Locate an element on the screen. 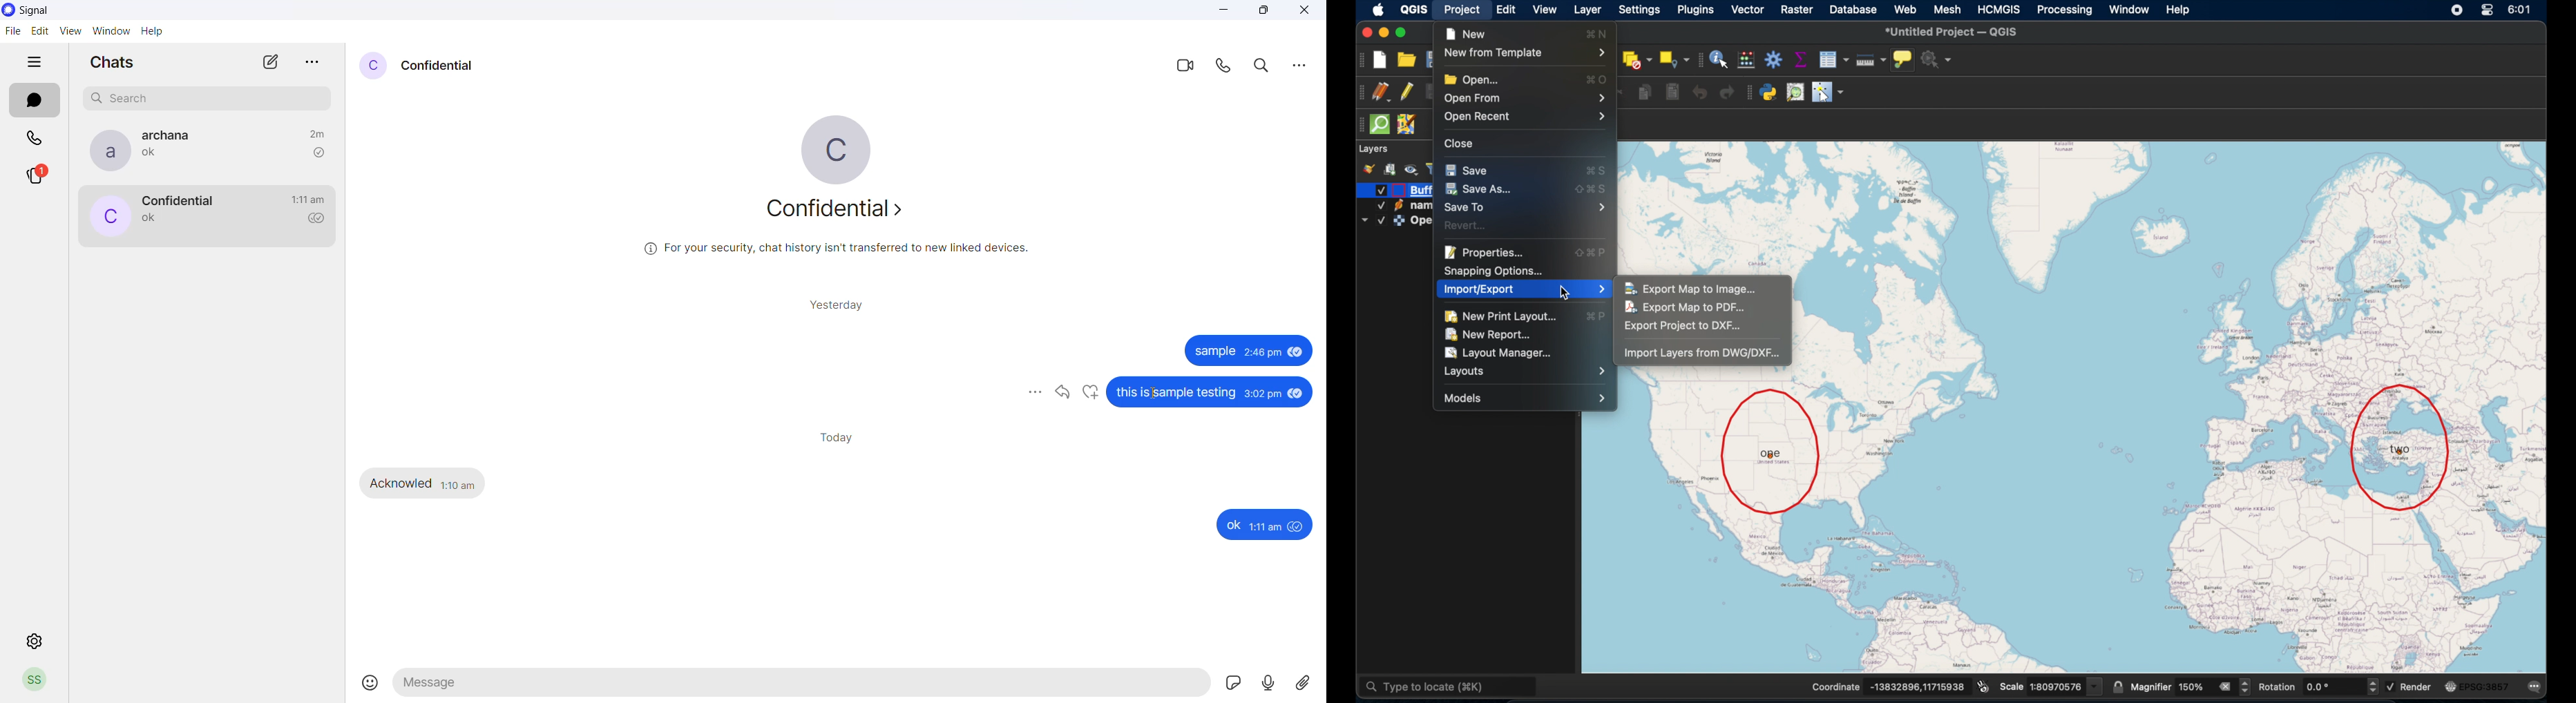  location one is located at coordinates (1772, 452).